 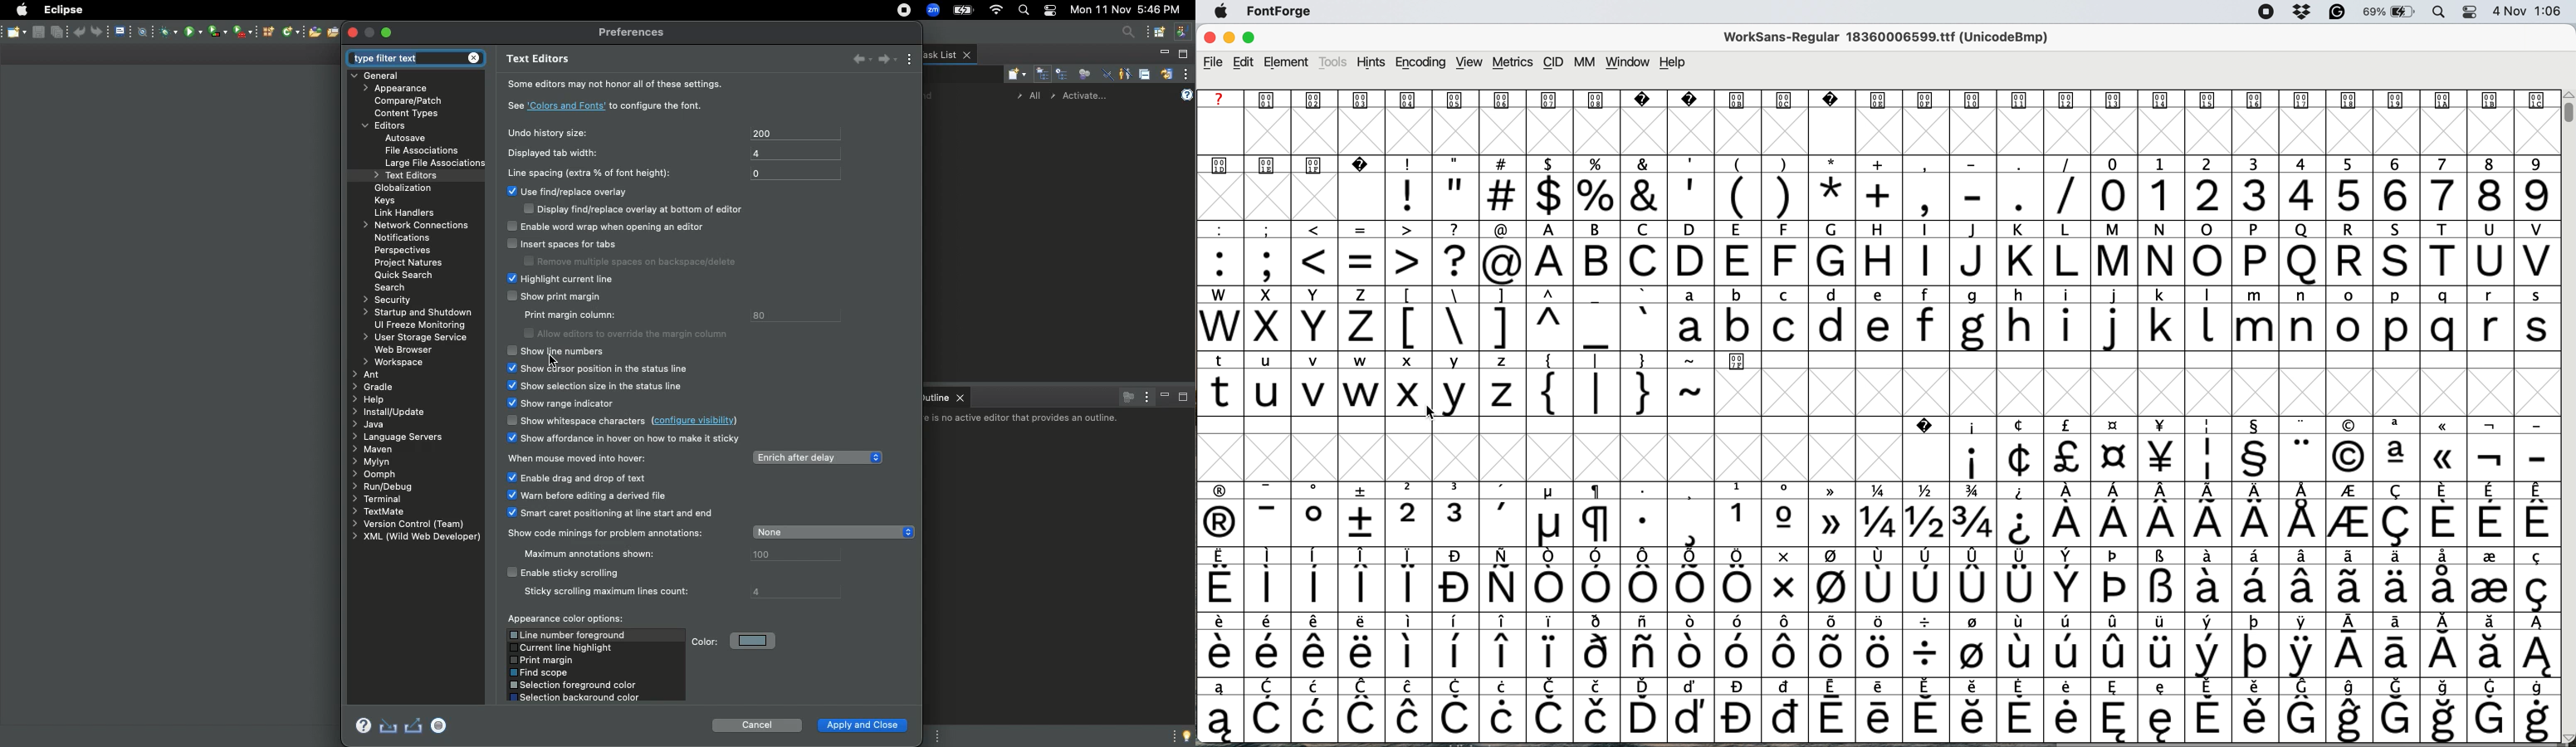 What do you see at coordinates (2157, 360) in the screenshot?
I see `data cells` at bounding box center [2157, 360].